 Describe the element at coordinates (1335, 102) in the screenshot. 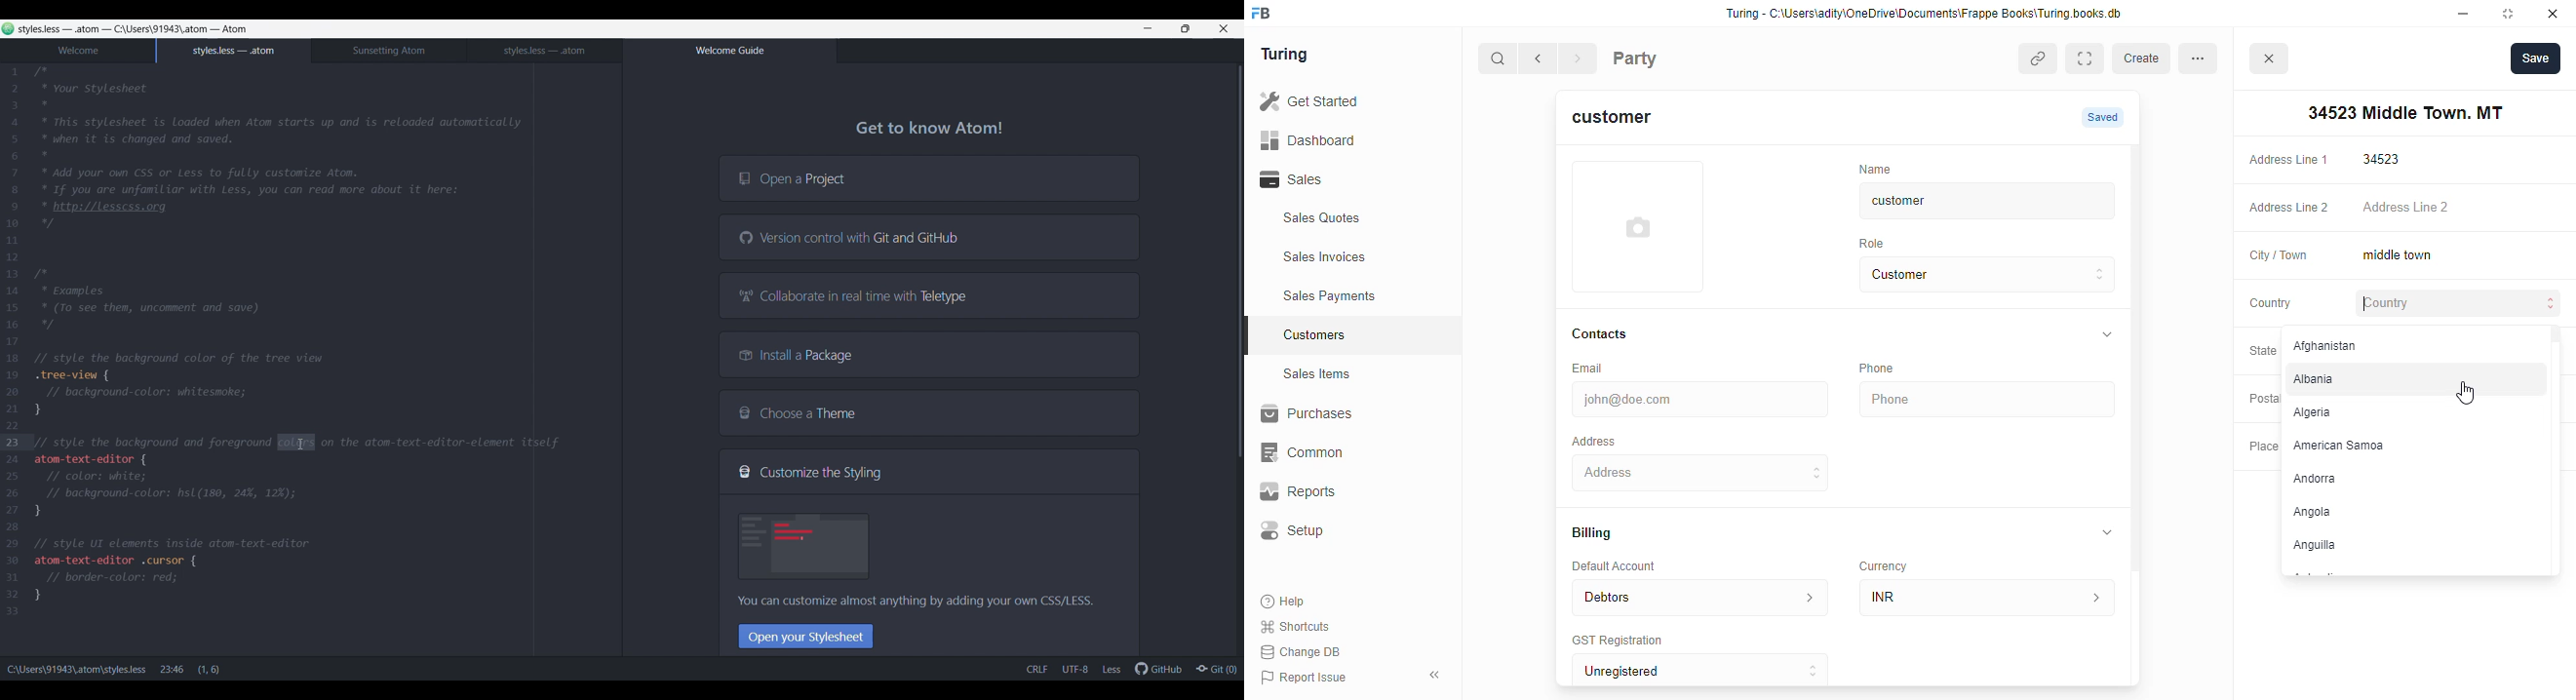

I see `Get Started` at that location.